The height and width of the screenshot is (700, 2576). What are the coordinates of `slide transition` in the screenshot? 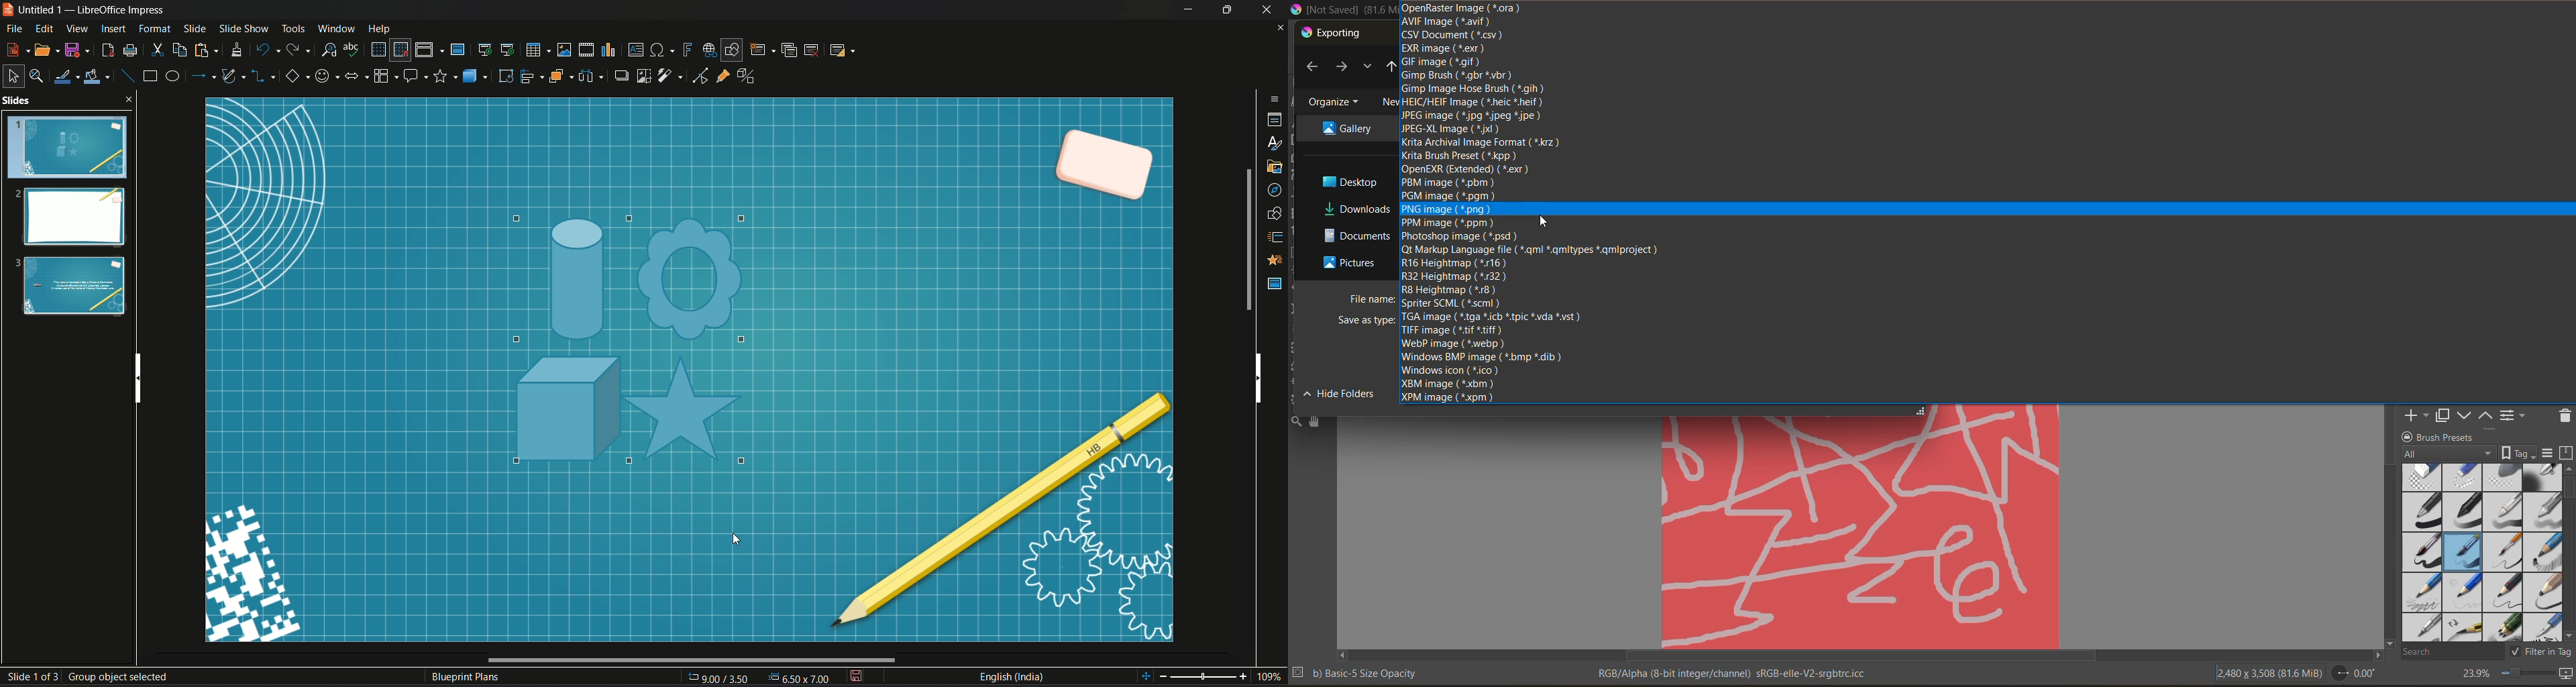 It's located at (1276, 238).